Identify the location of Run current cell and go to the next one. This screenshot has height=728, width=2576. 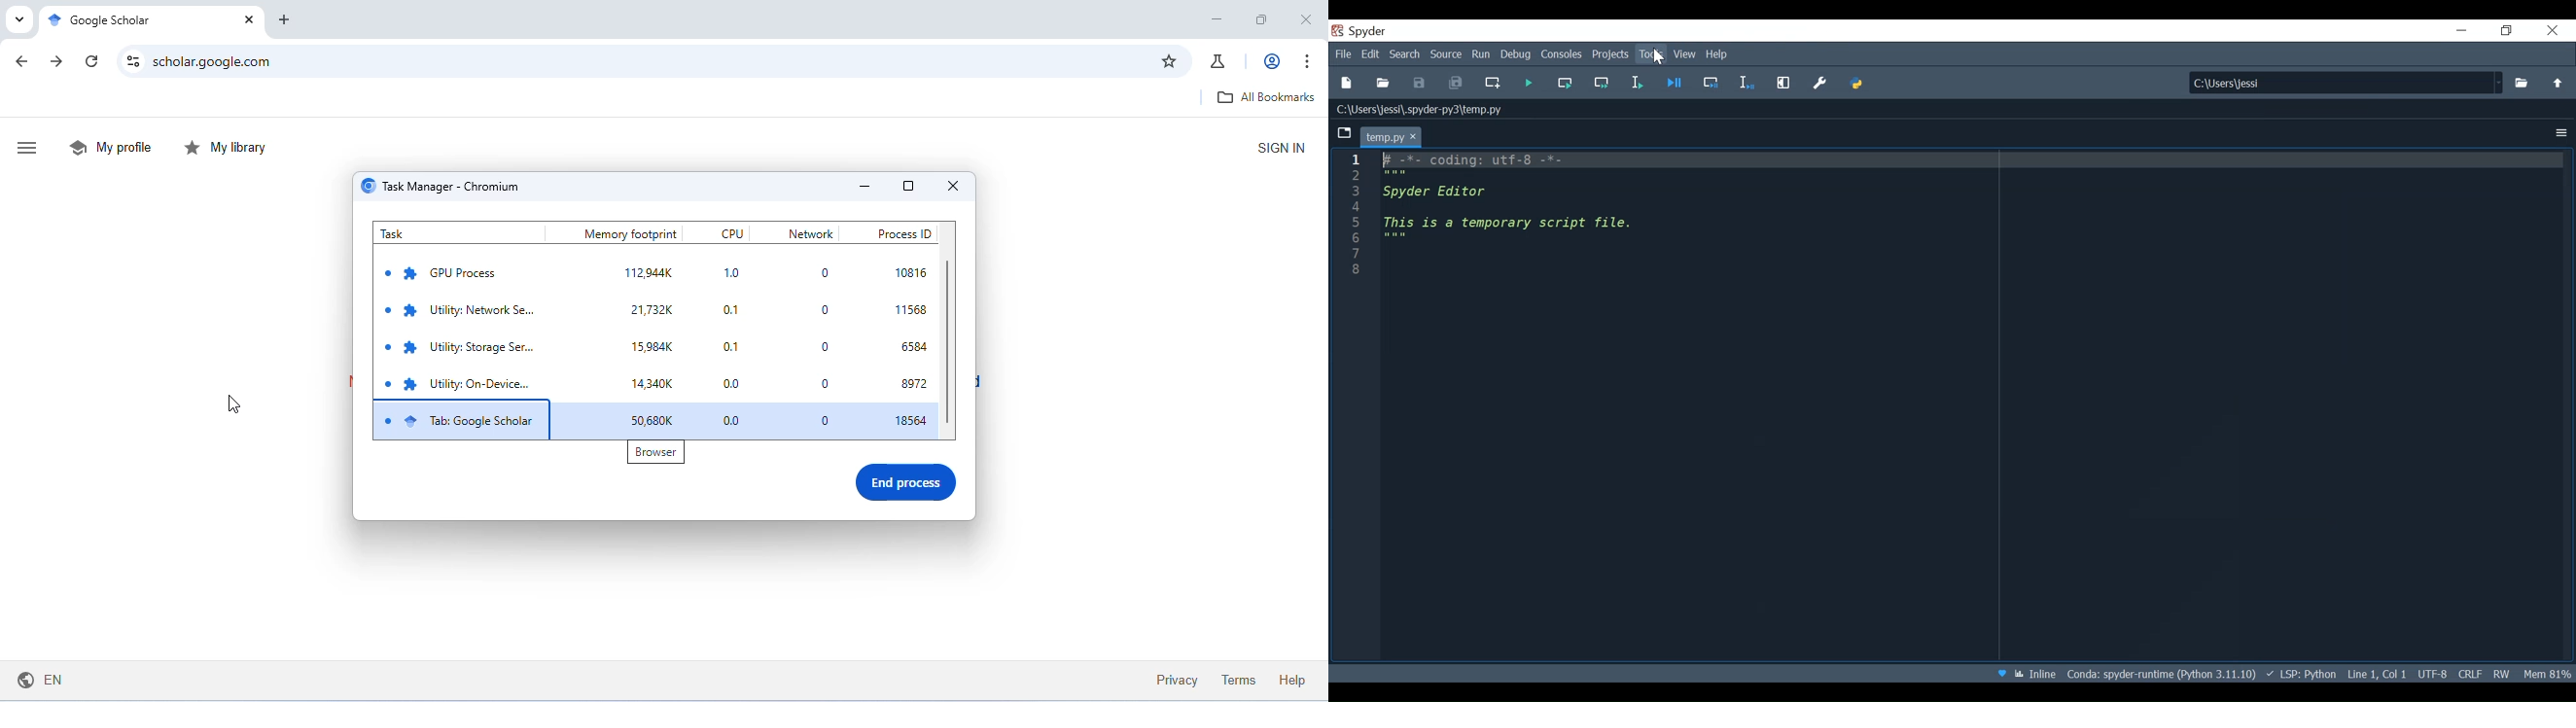
(1603, 83).